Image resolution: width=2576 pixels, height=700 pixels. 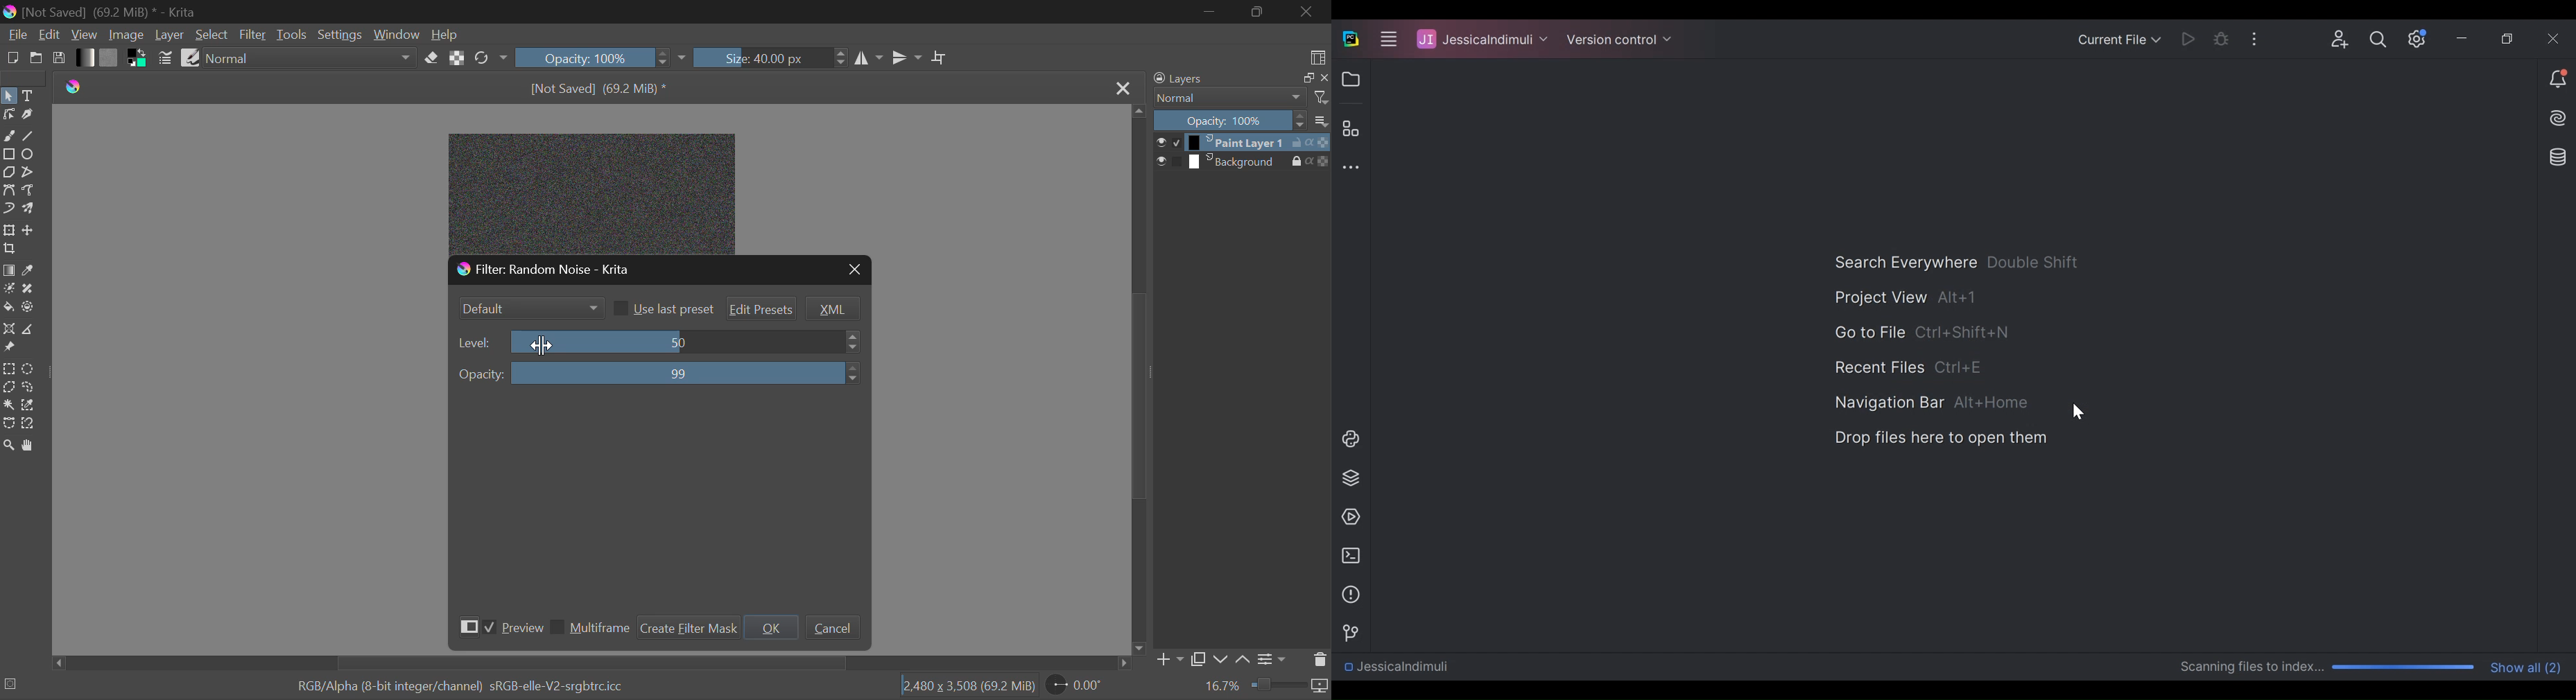 I want to click on Crop, so click(x=940, y=58).